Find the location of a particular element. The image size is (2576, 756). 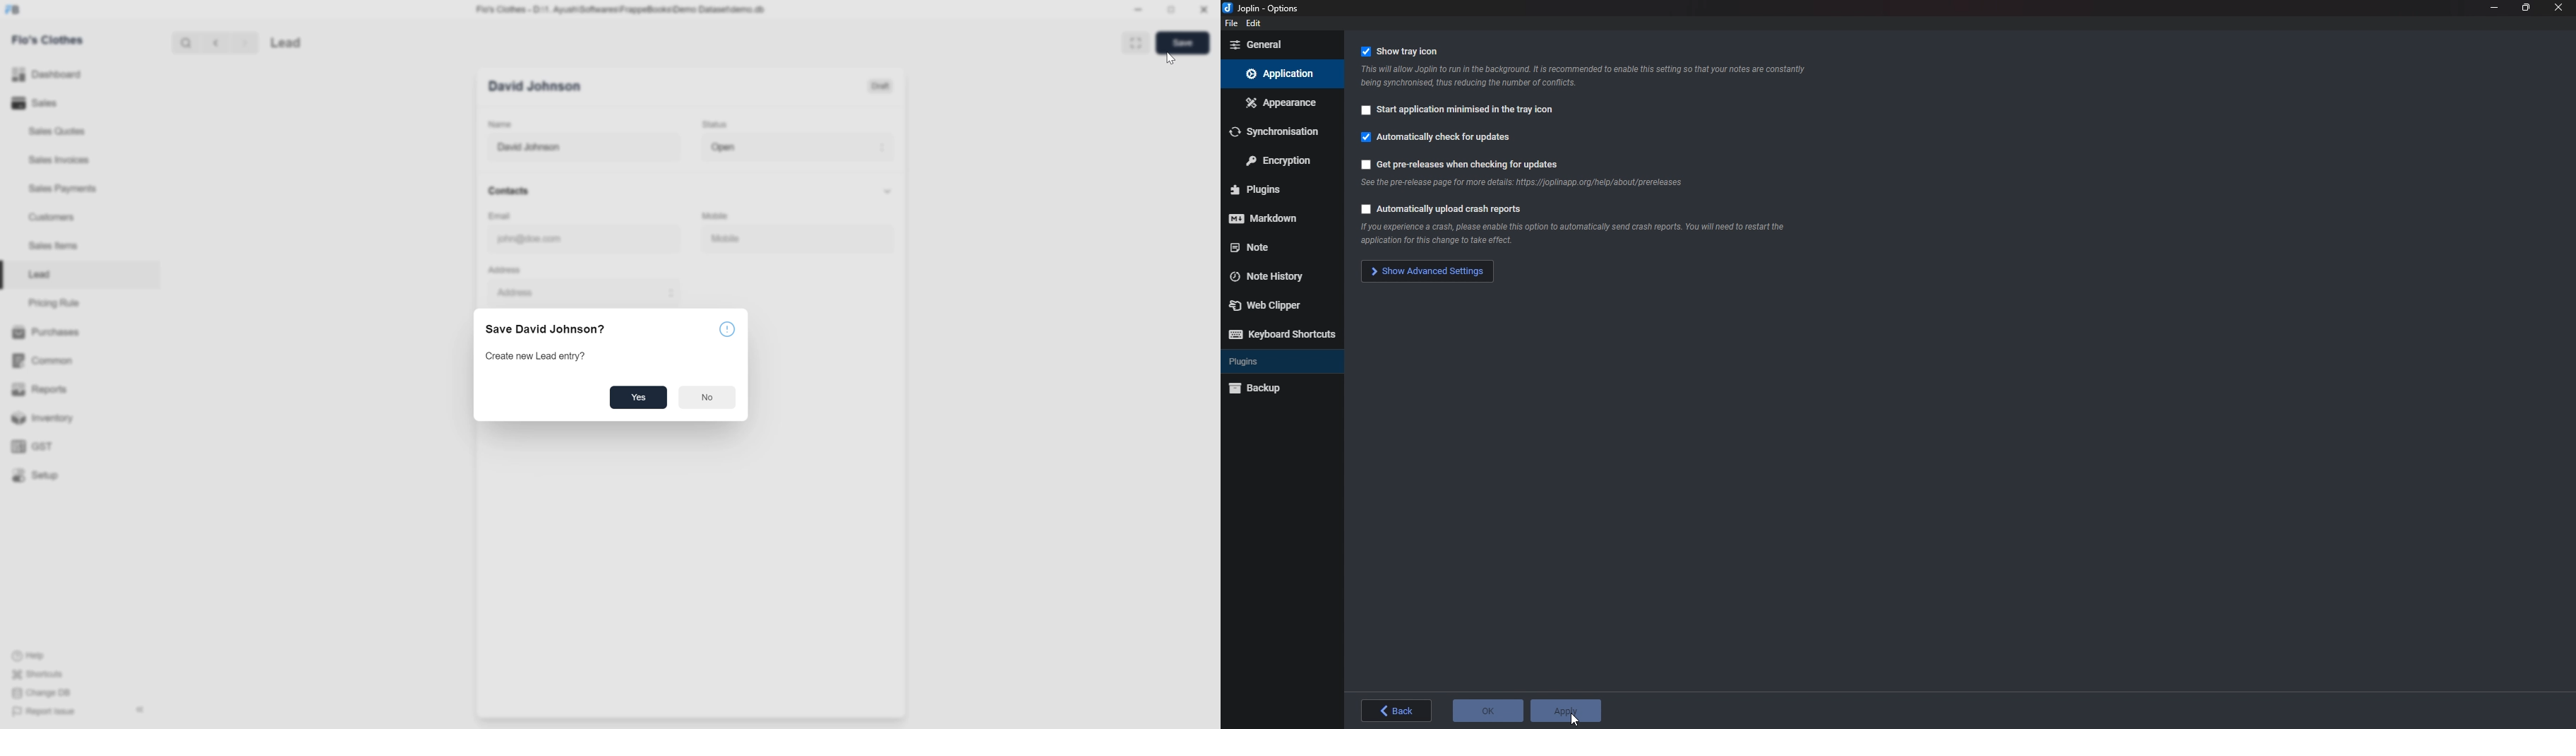

Draft is located at coordinates (880, 85).